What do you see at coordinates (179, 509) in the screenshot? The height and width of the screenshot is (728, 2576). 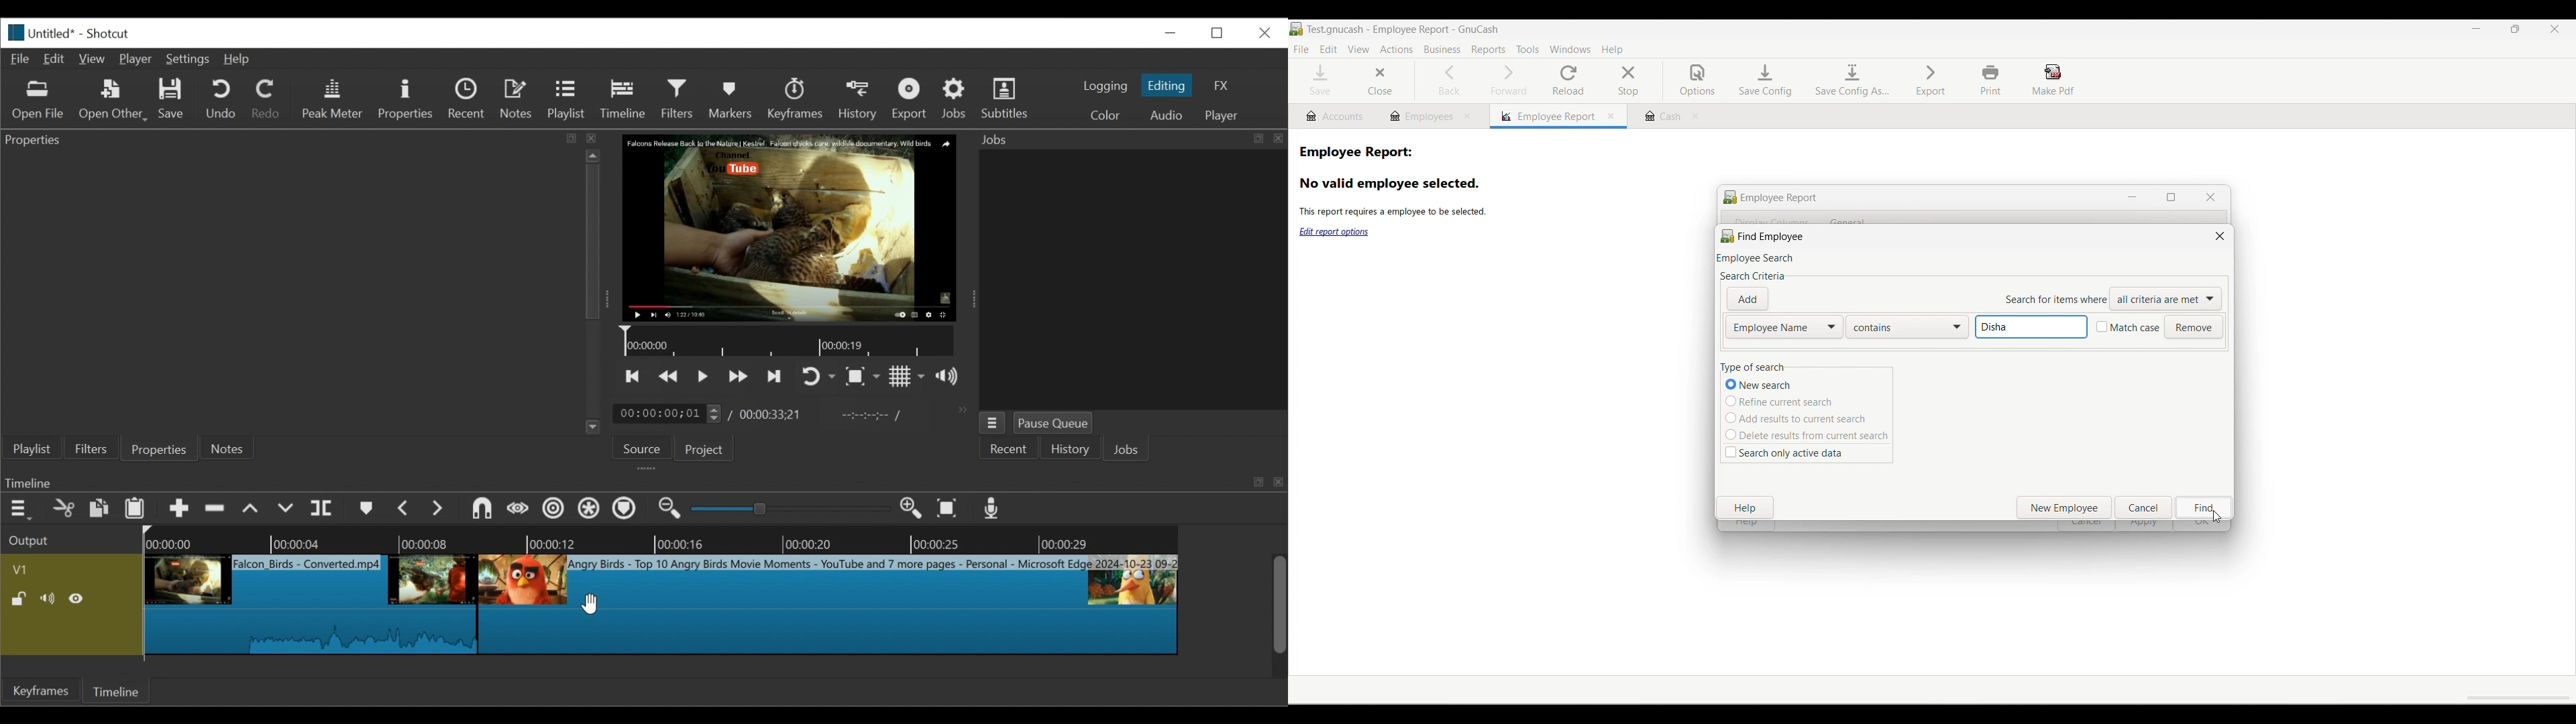 I see `Append` at bounding box center [179, 509].